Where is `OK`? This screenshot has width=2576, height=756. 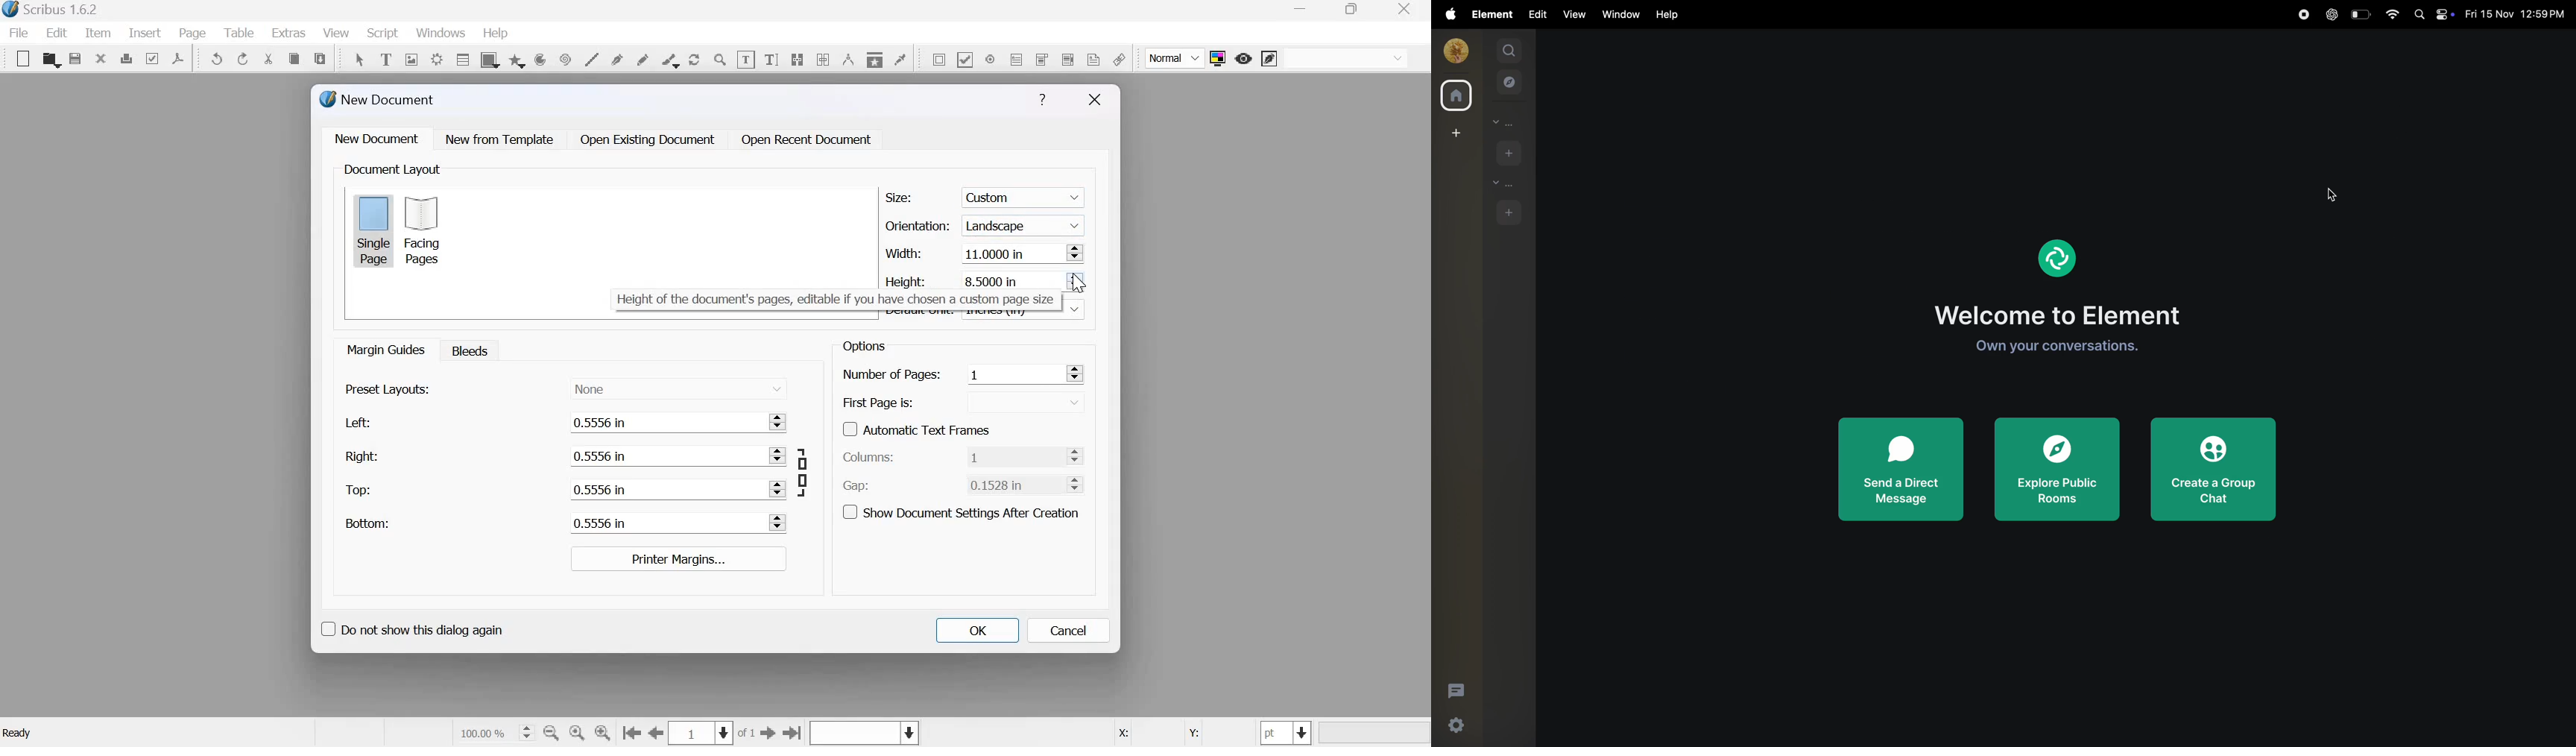
OK is located at coordinates (976, 630).